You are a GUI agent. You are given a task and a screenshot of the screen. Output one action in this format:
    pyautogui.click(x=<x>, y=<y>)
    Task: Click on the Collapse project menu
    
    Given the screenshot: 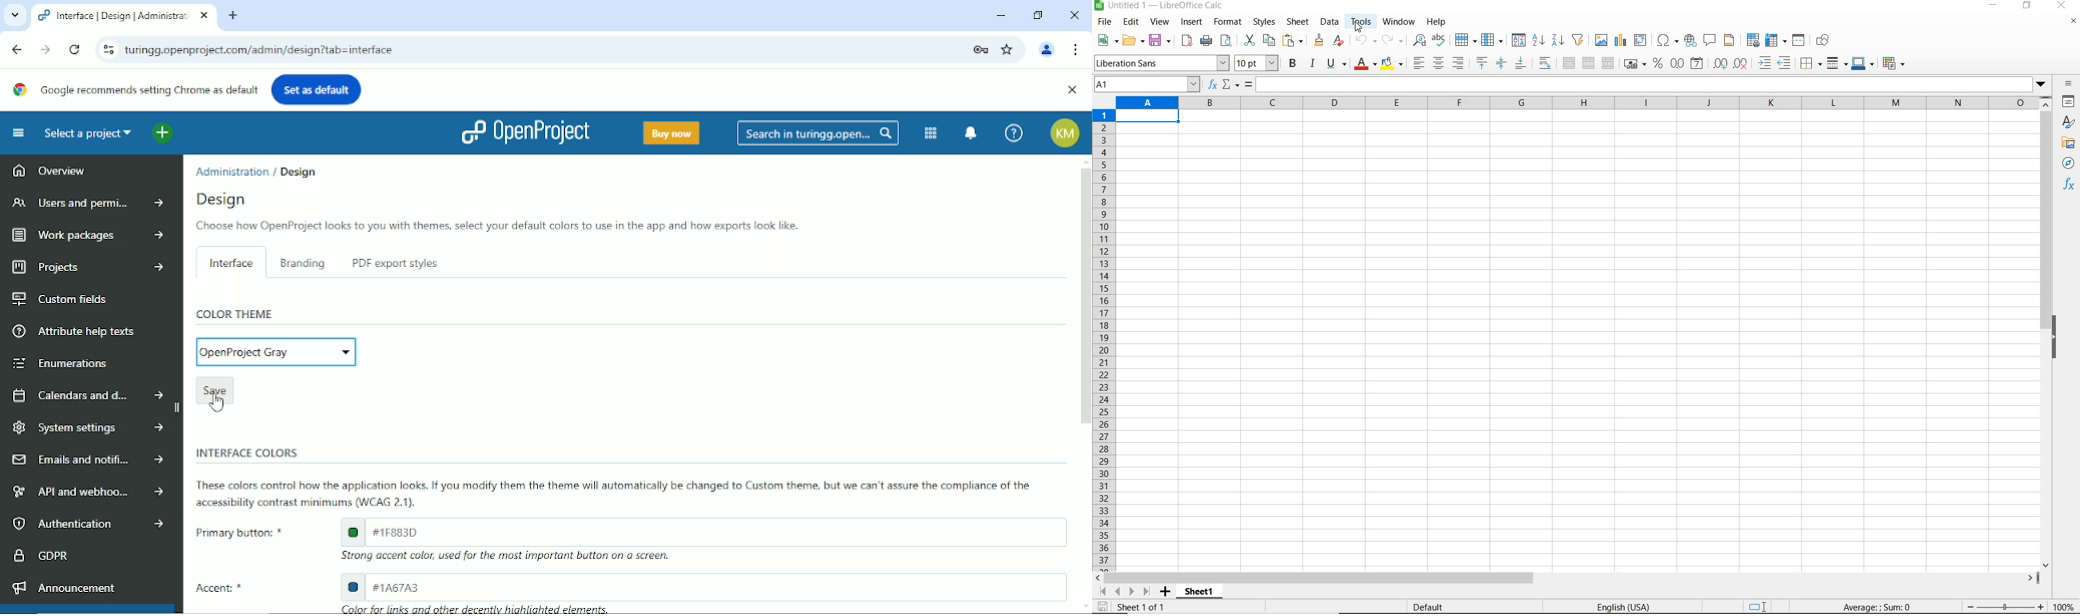 What is the action you would take?
    pyautogui.click(x=18, y=133)
    